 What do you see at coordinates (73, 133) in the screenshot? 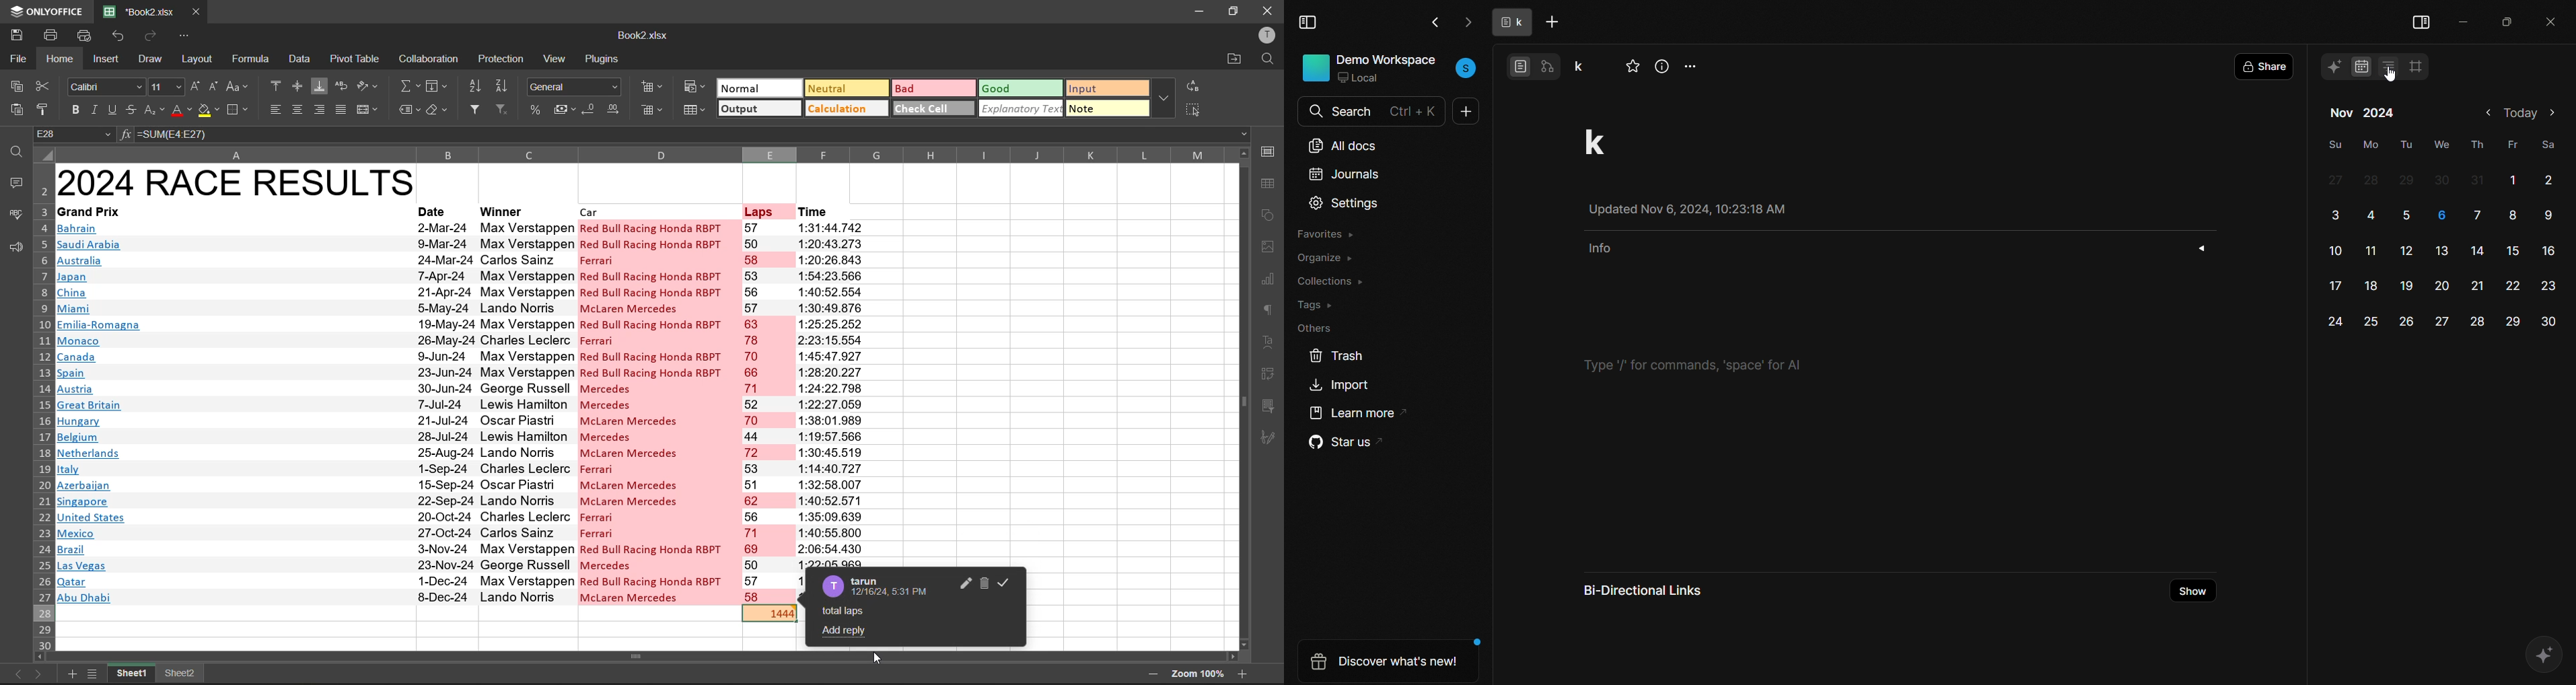
I see `cell address` at bounding box center [73, 133].